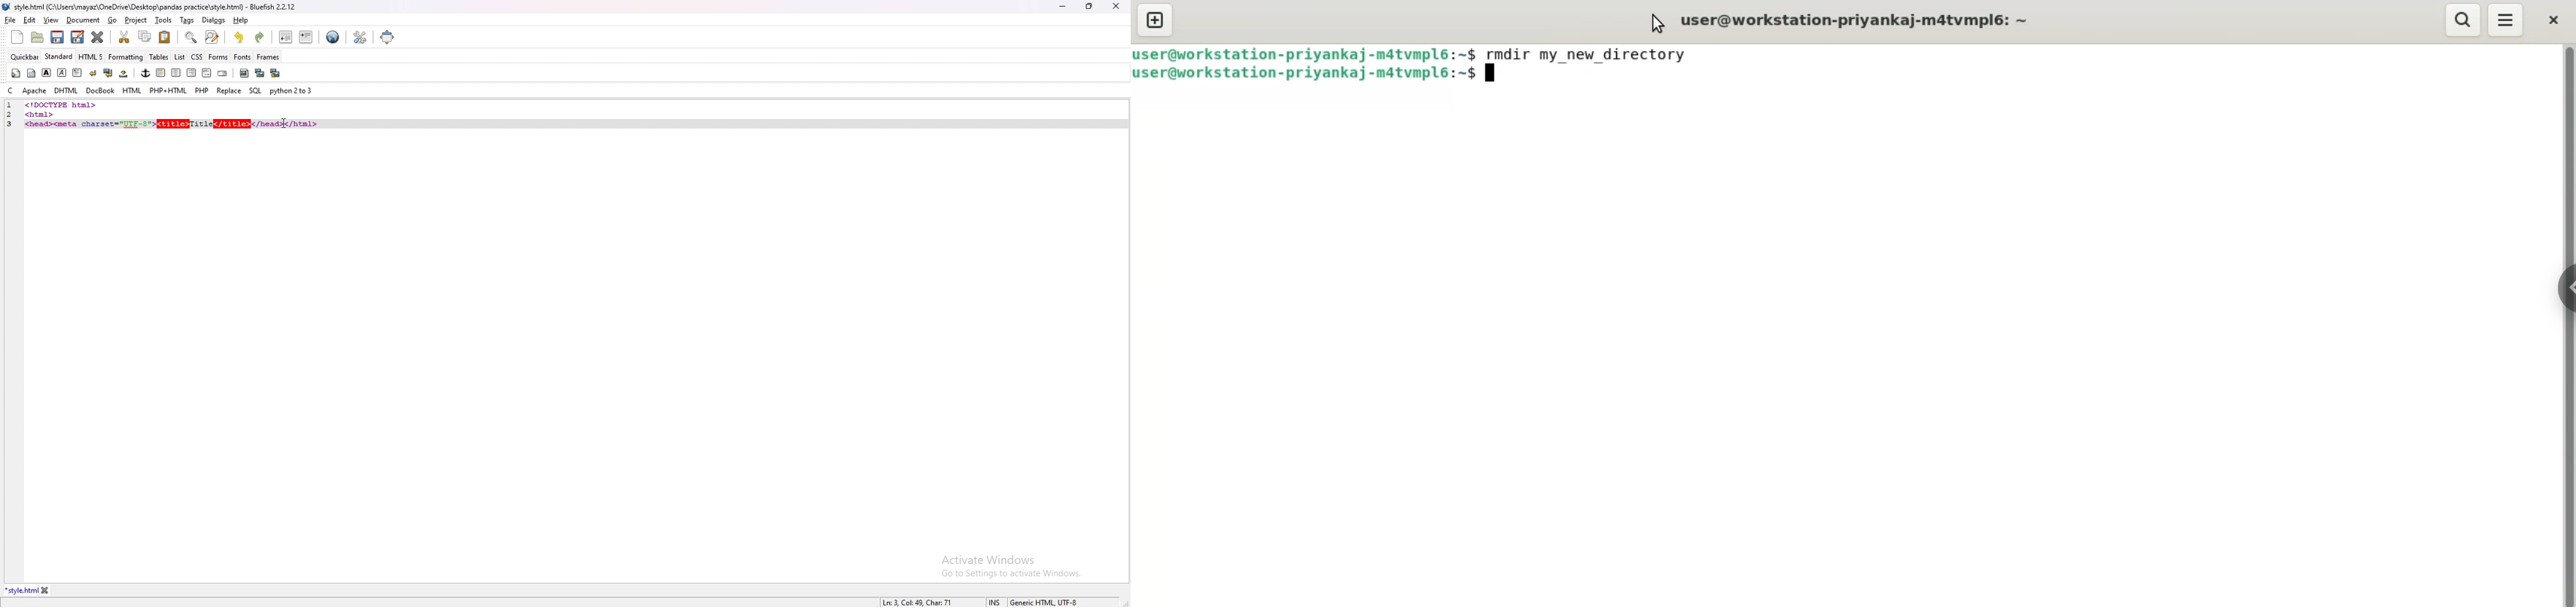 This screenshot has height=616, width=2576. I want to click on code, so click(172, 121).